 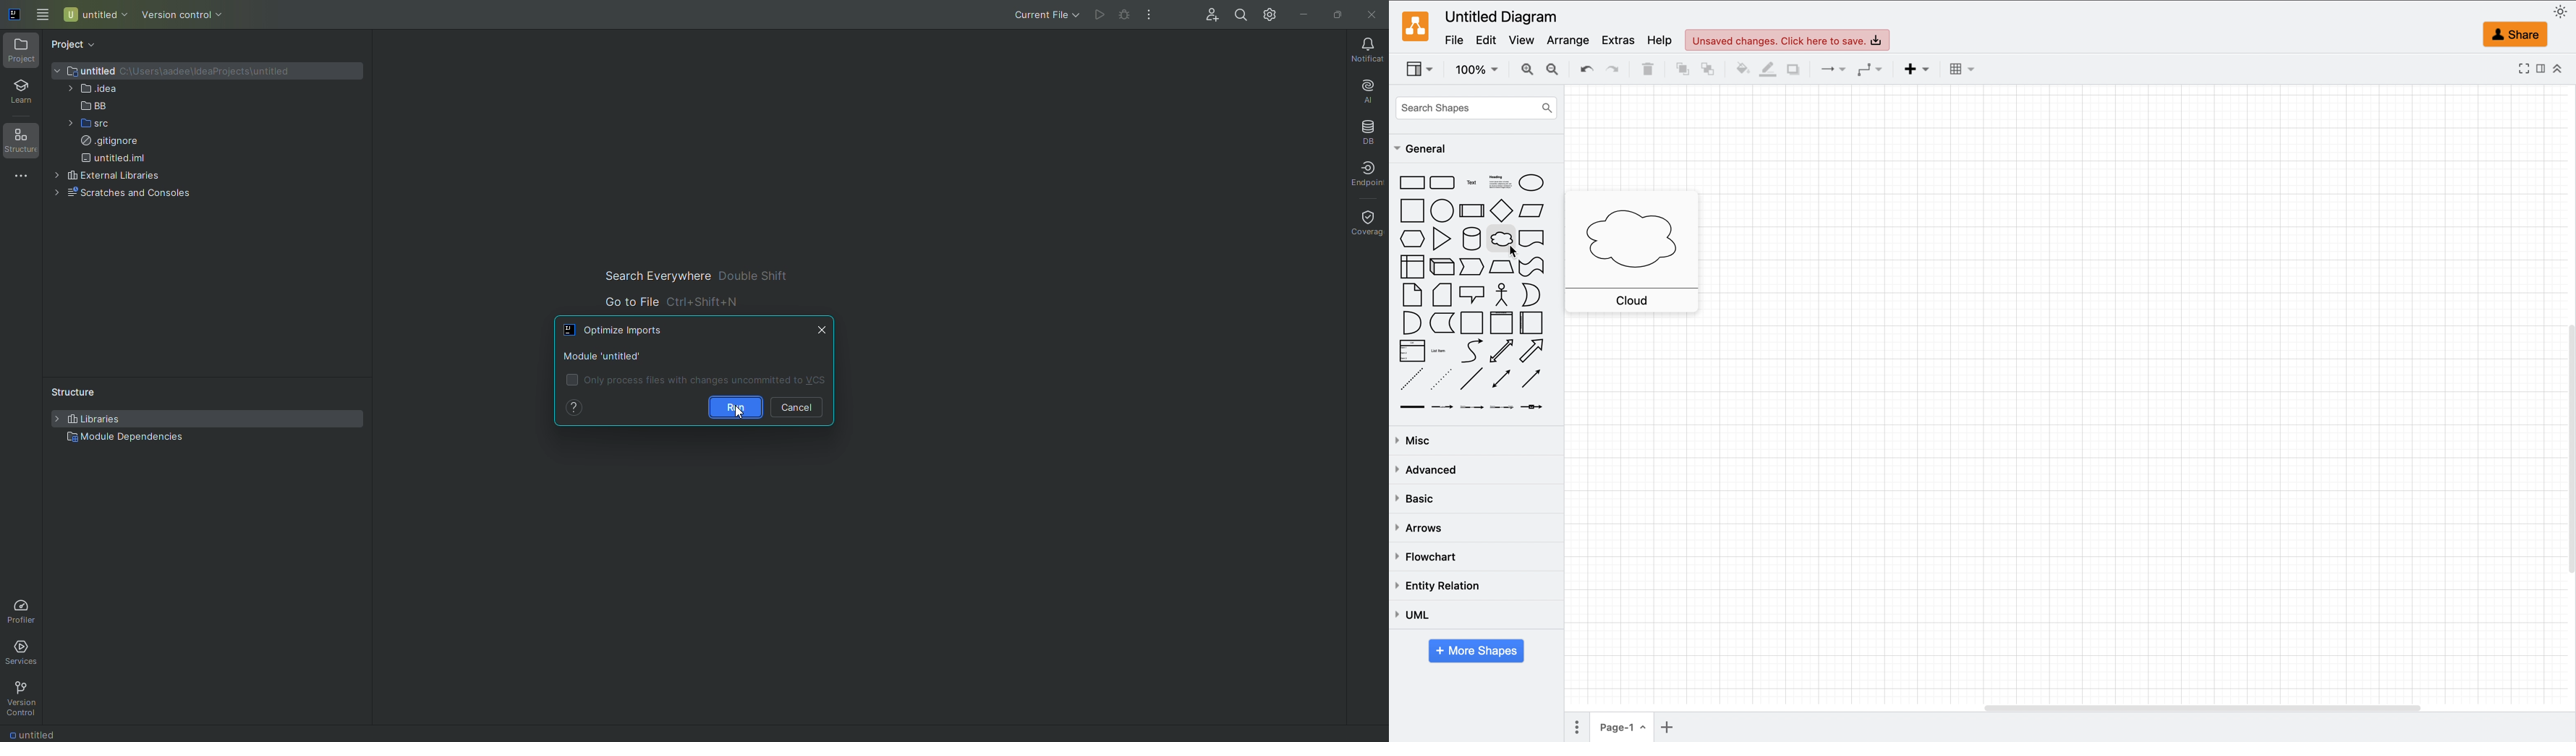 I want to click on cursor, so click(x=1513, y=251).